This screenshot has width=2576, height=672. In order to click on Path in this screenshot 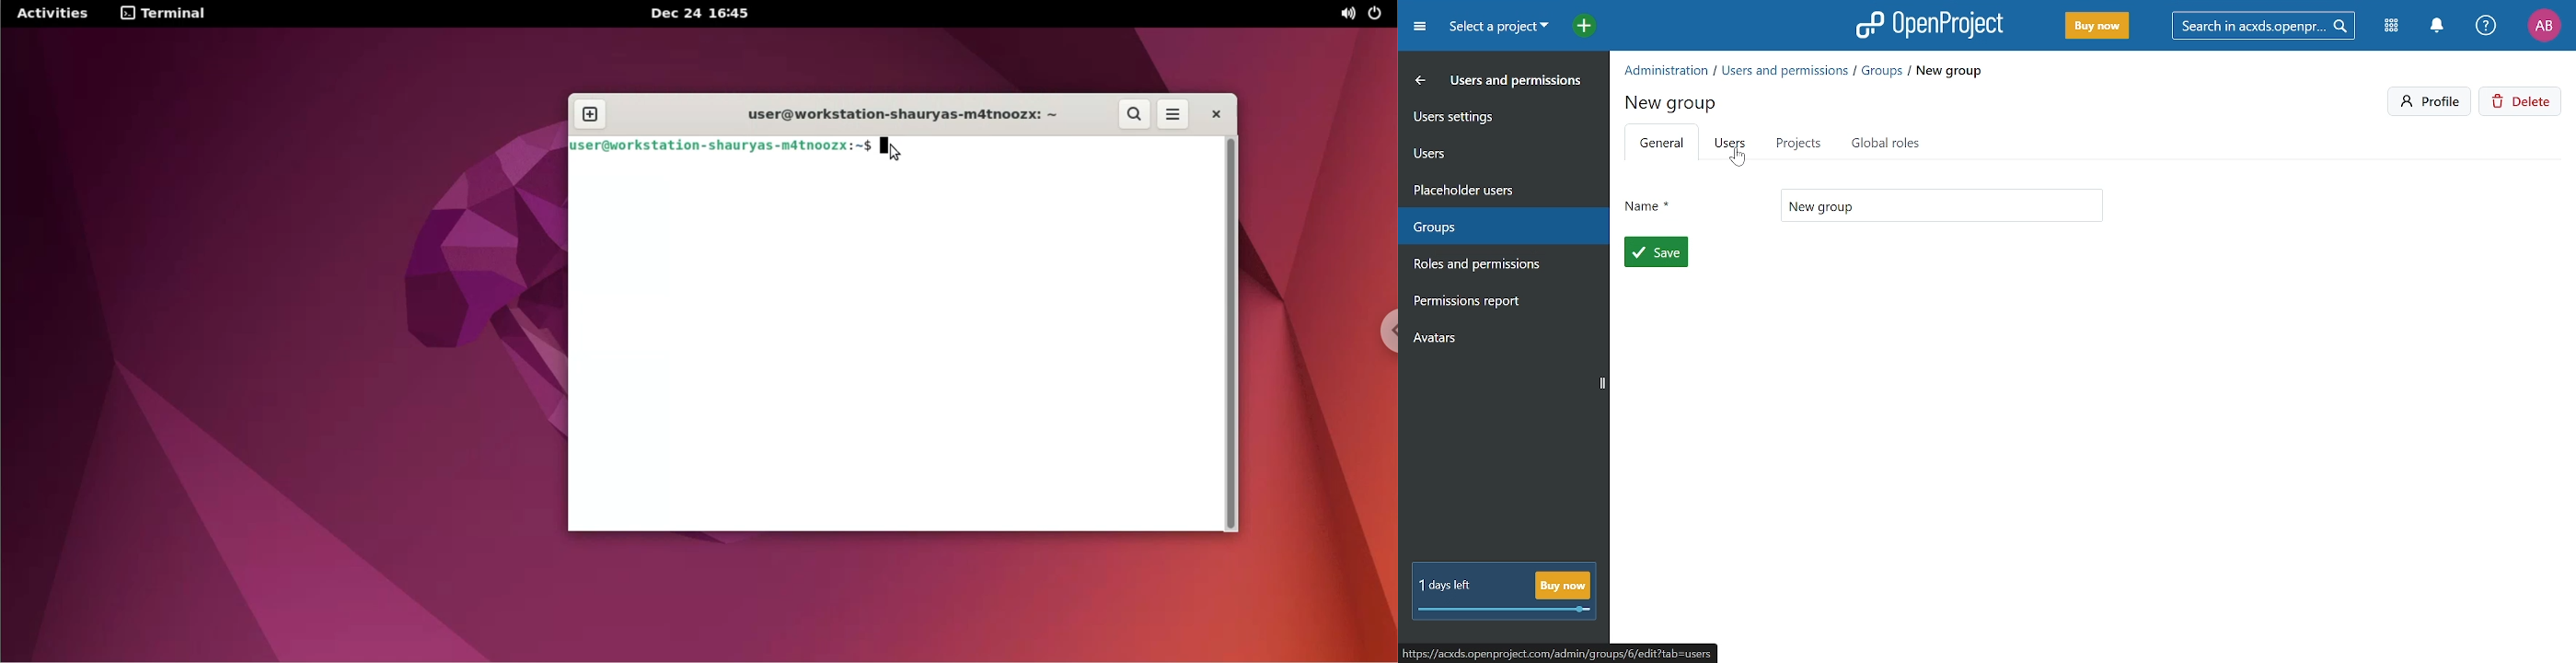, I will do `click(1805, 69)`.